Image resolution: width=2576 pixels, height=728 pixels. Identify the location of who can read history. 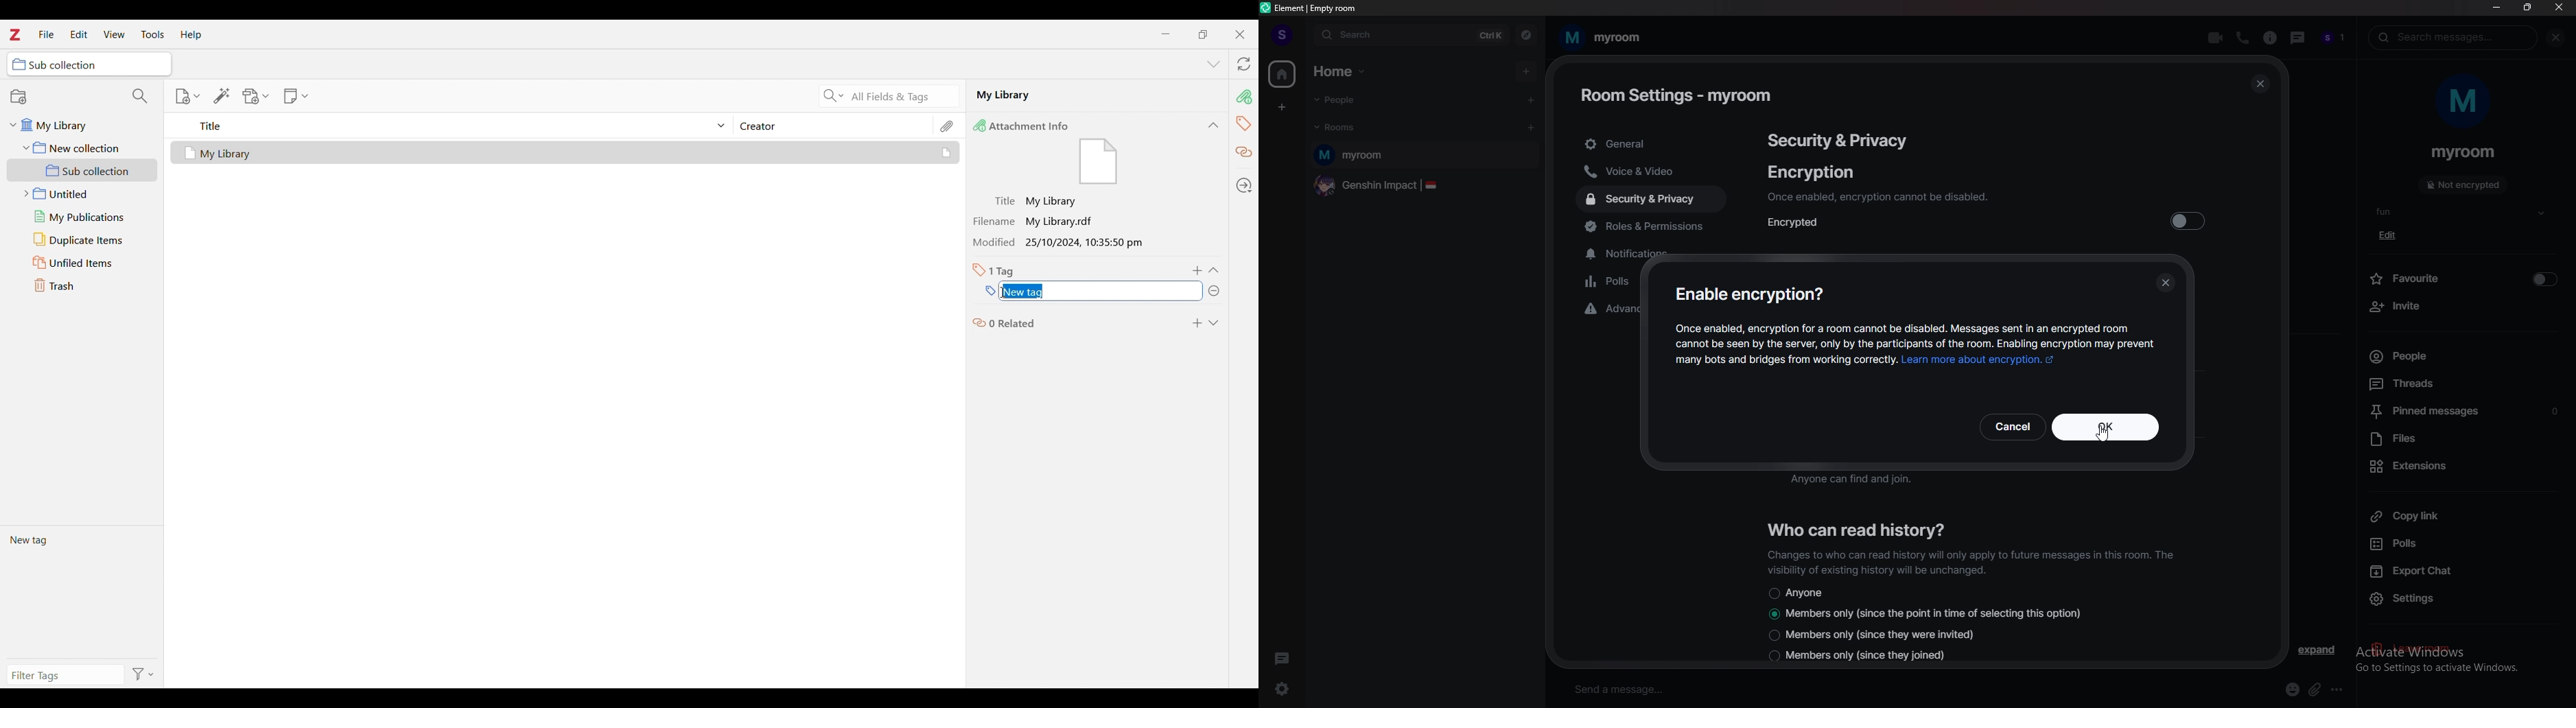
(1864, 528).